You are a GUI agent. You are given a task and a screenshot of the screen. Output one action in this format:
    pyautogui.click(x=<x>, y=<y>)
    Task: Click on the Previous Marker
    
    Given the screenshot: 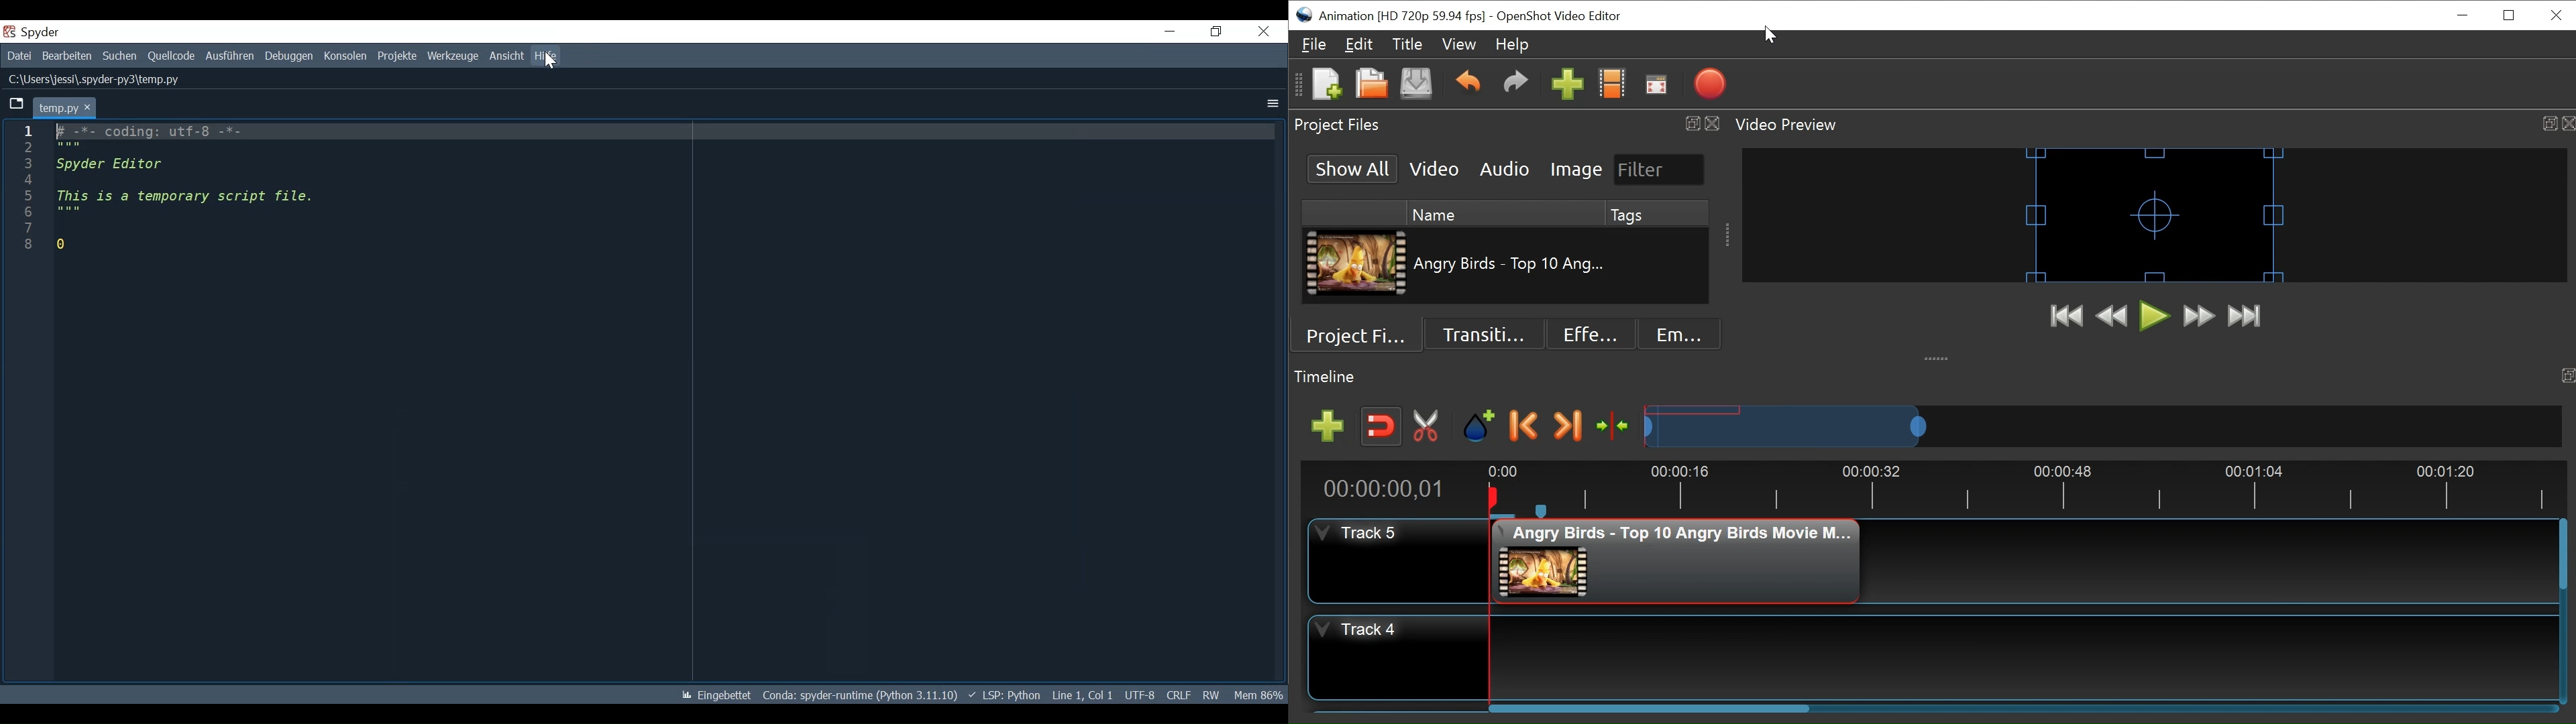 What is the action you would take?
    pyautogui.click(x=1523, y=424)
    